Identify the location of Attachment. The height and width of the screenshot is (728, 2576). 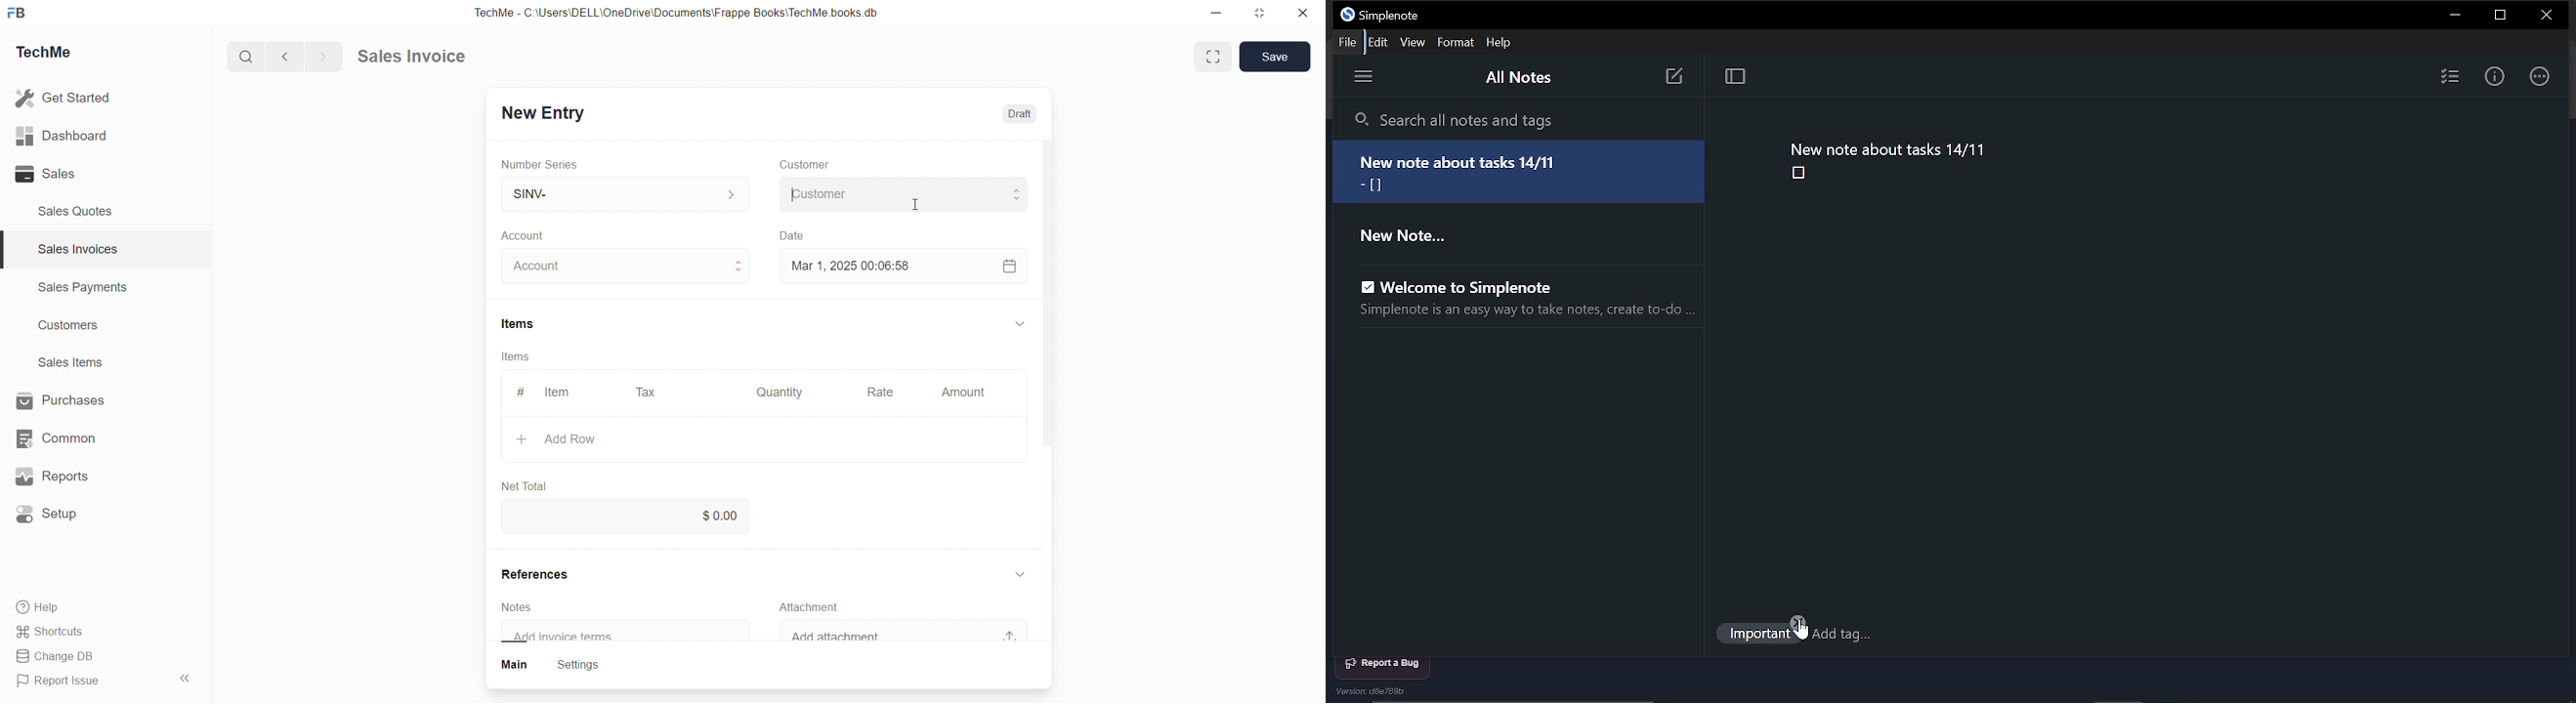
(820, 607).